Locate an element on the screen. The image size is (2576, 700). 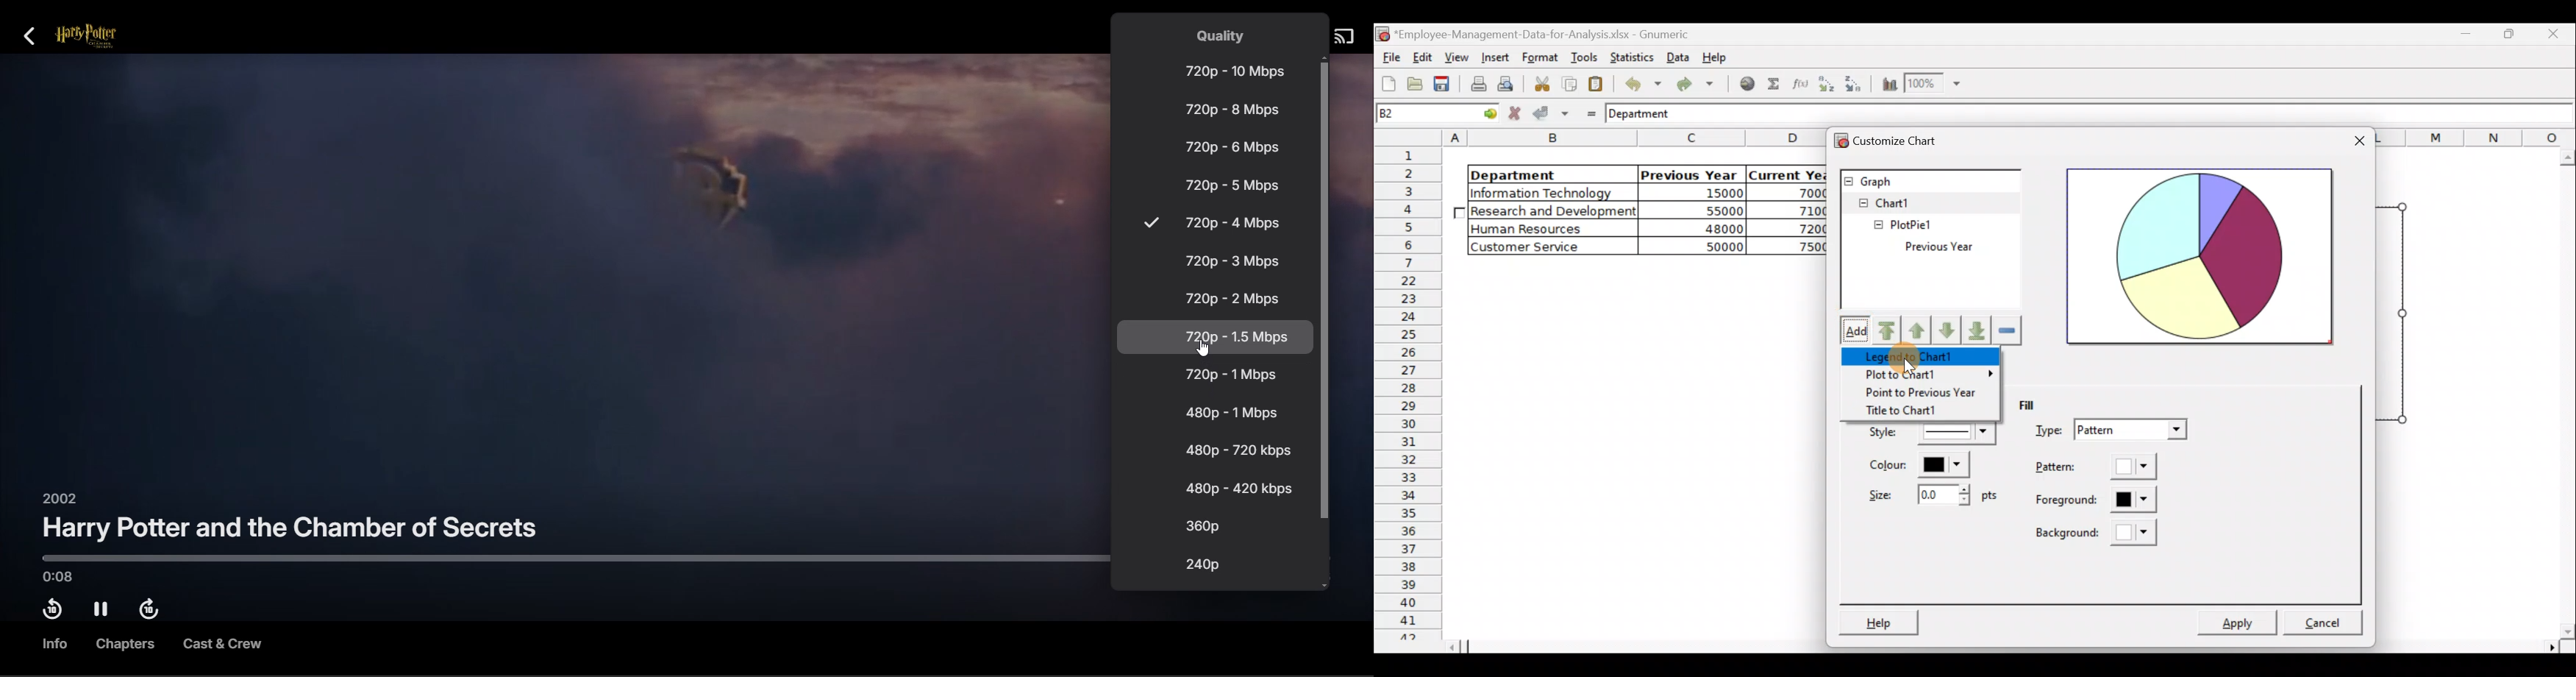
Print preview is located at coordinates (1508, 83).